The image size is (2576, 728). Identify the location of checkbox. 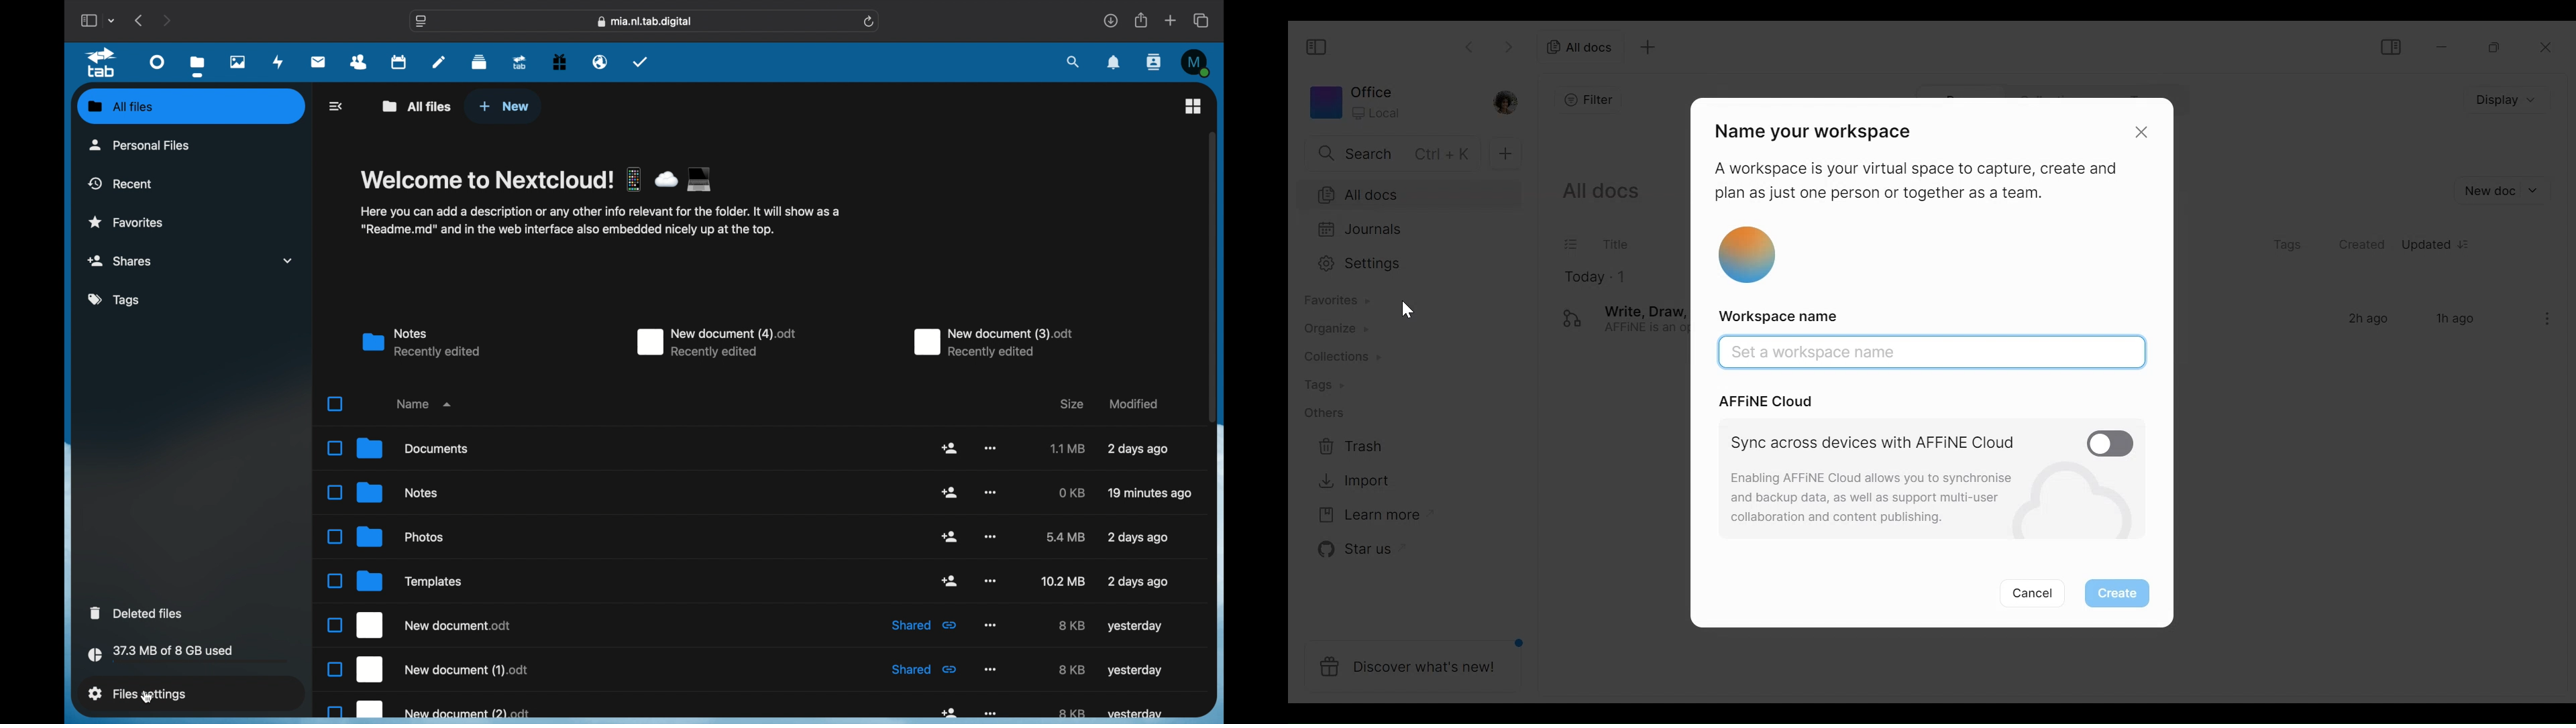
(335, 404).